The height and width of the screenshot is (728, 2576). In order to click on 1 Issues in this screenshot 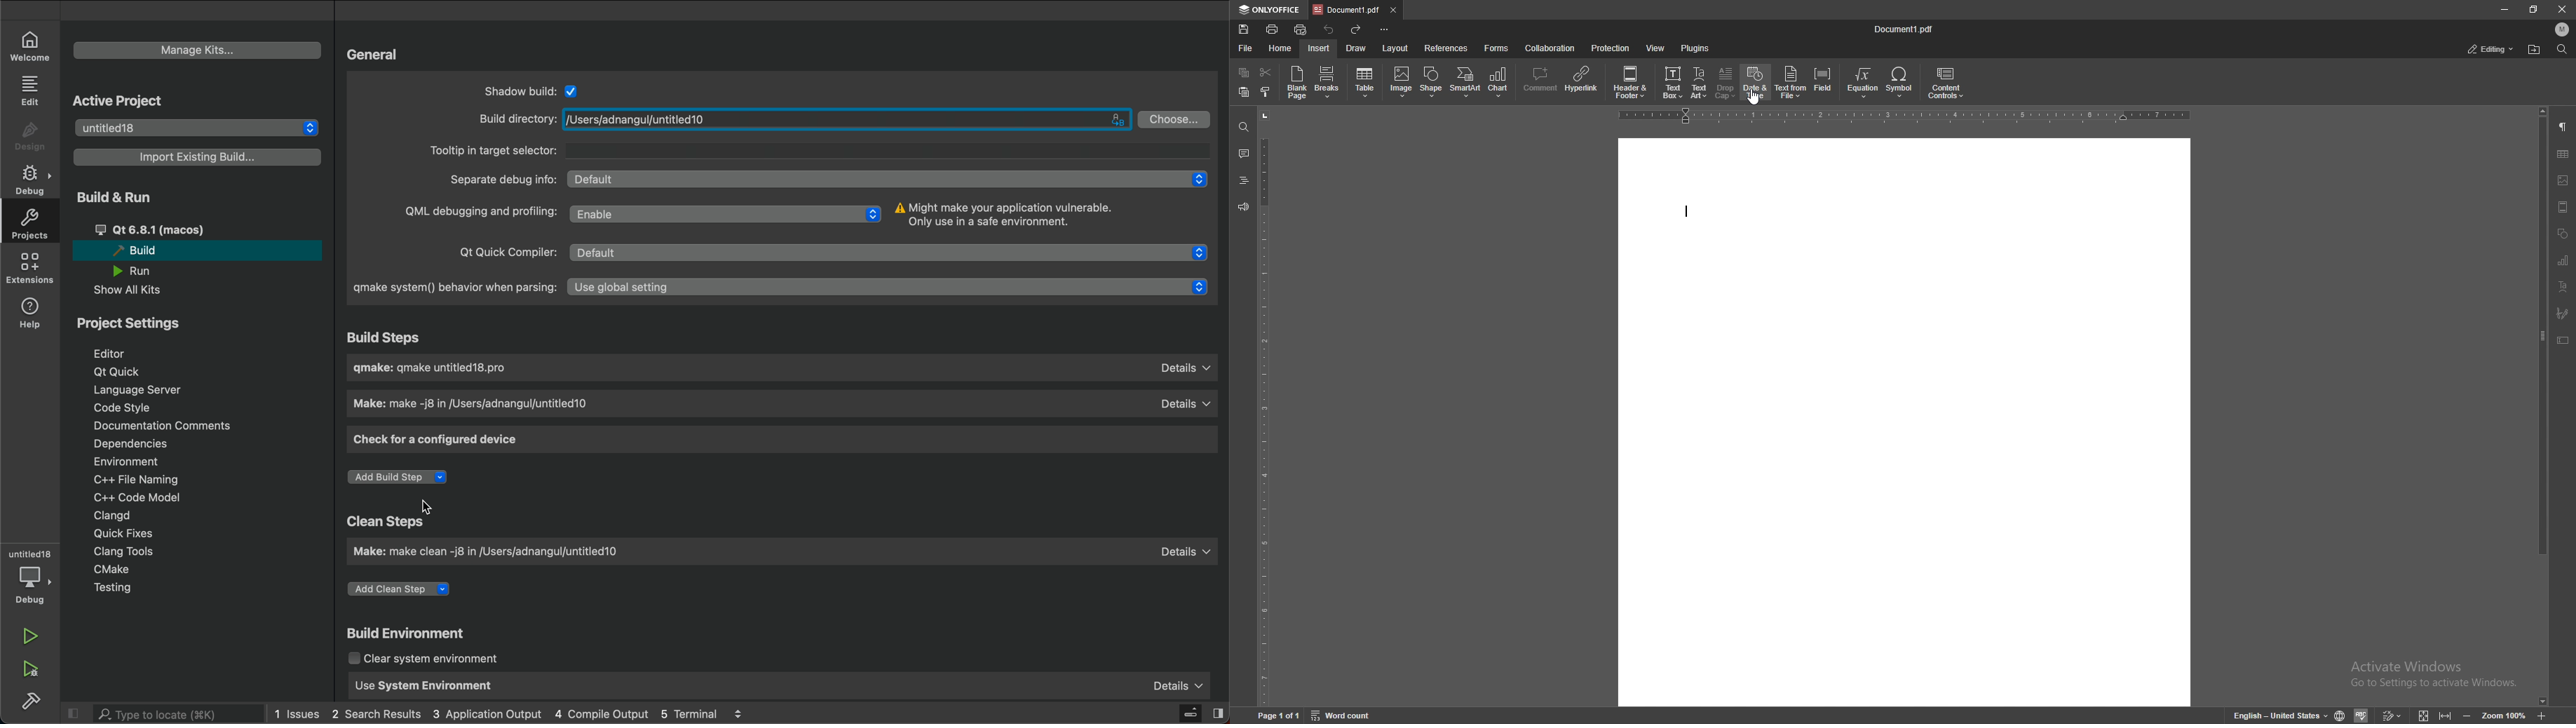, I will do `click(296, 712)`.